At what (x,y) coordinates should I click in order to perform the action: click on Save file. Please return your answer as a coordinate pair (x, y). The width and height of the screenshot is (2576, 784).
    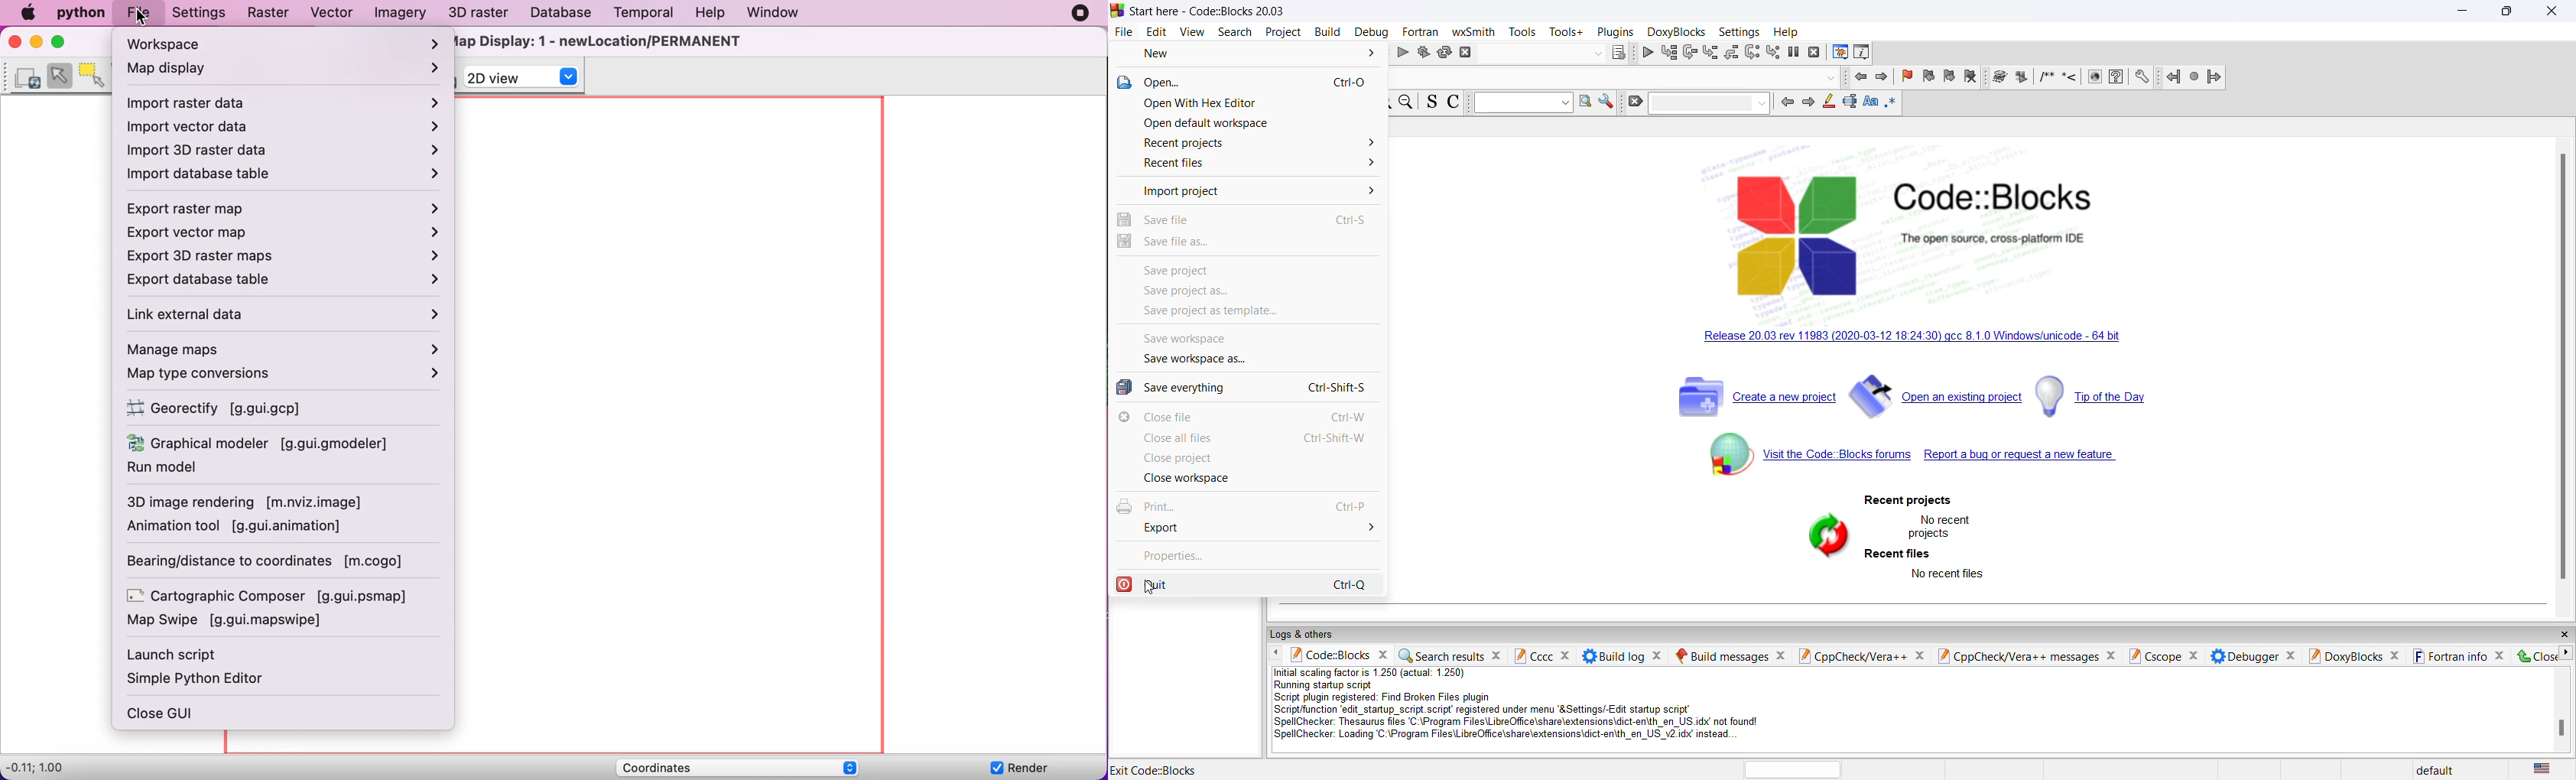
    Looking at the image, I should click on (1179, 221).